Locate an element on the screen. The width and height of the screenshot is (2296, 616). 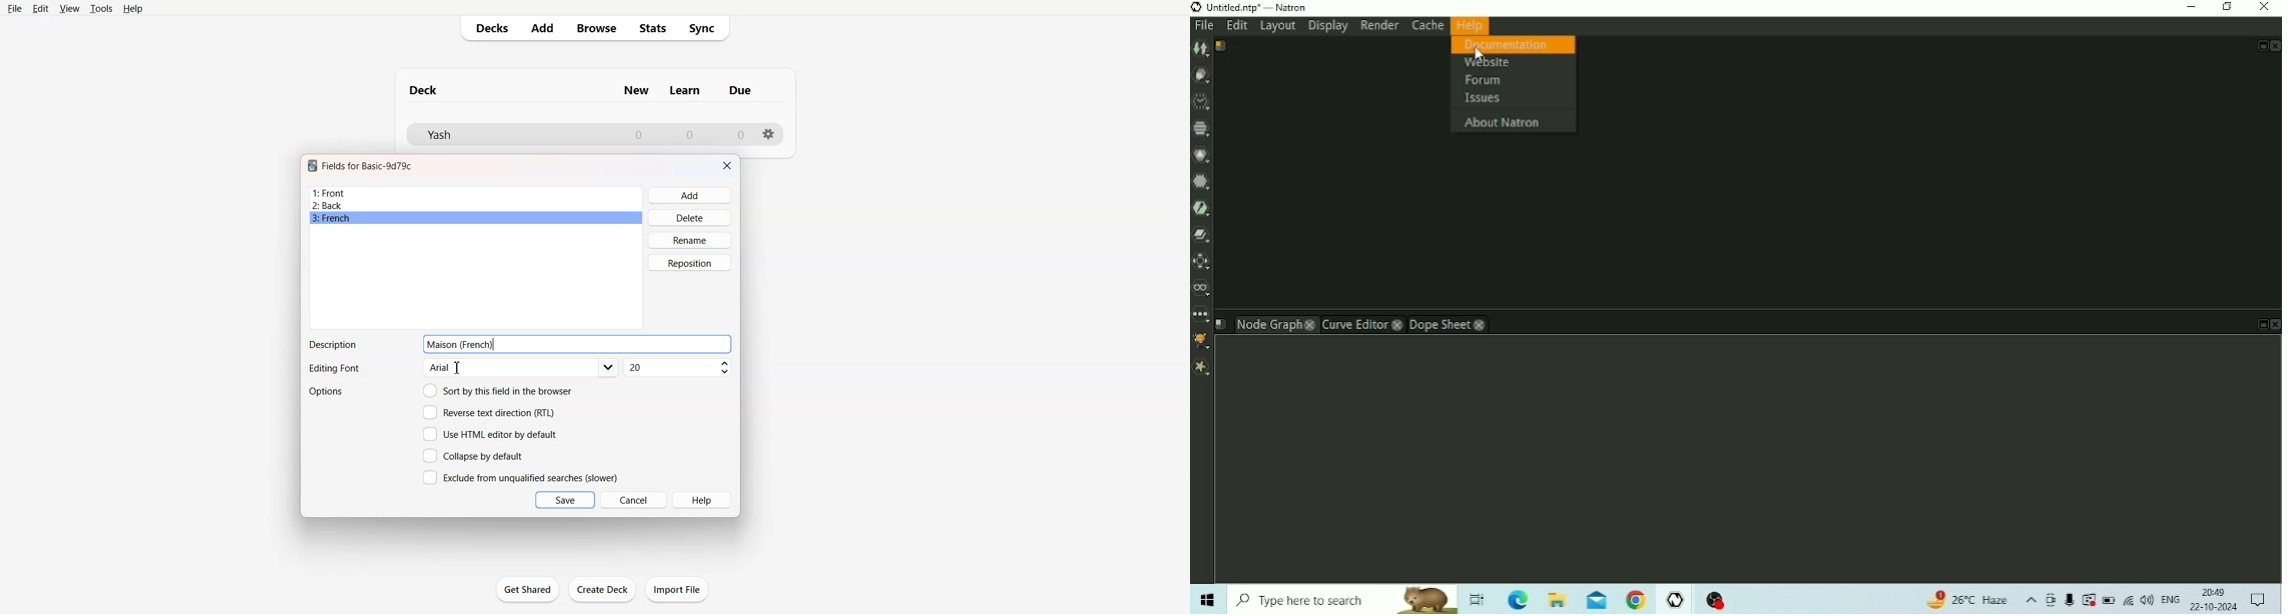
Cursor is located at coordinates (458, 368).